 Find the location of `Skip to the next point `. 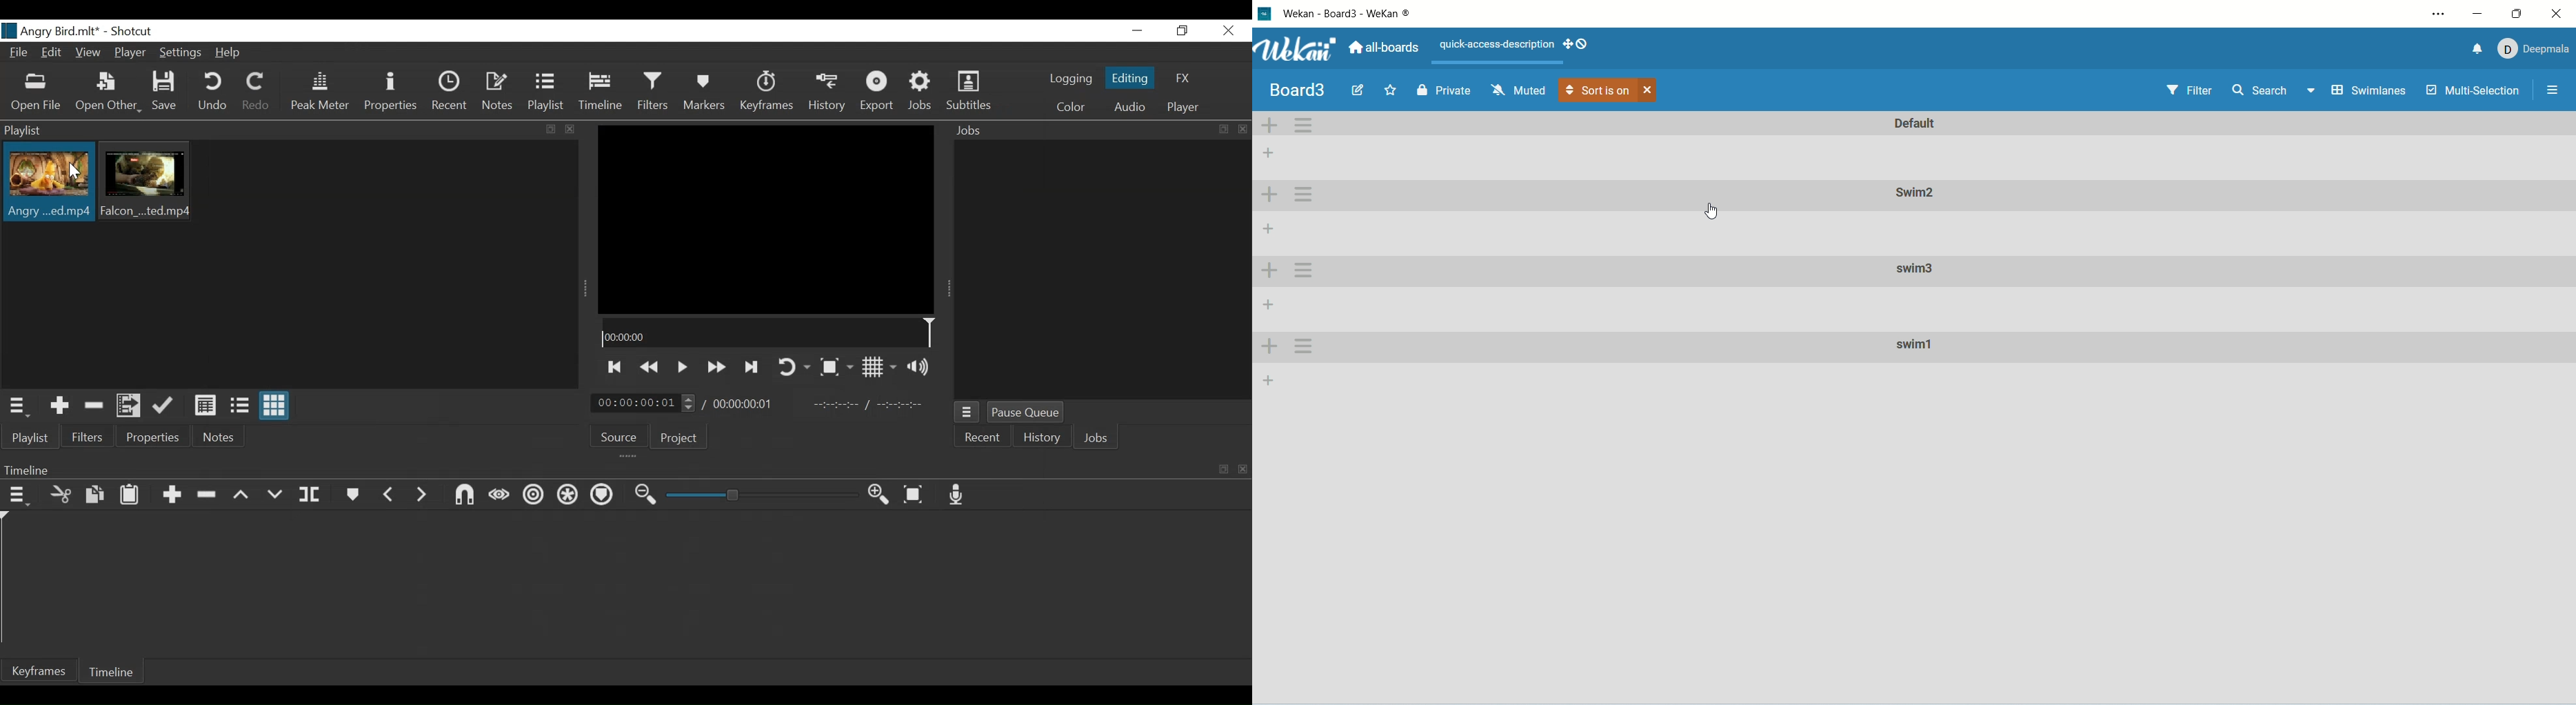

Skip to the next point  is located at coordinates (754, 368).